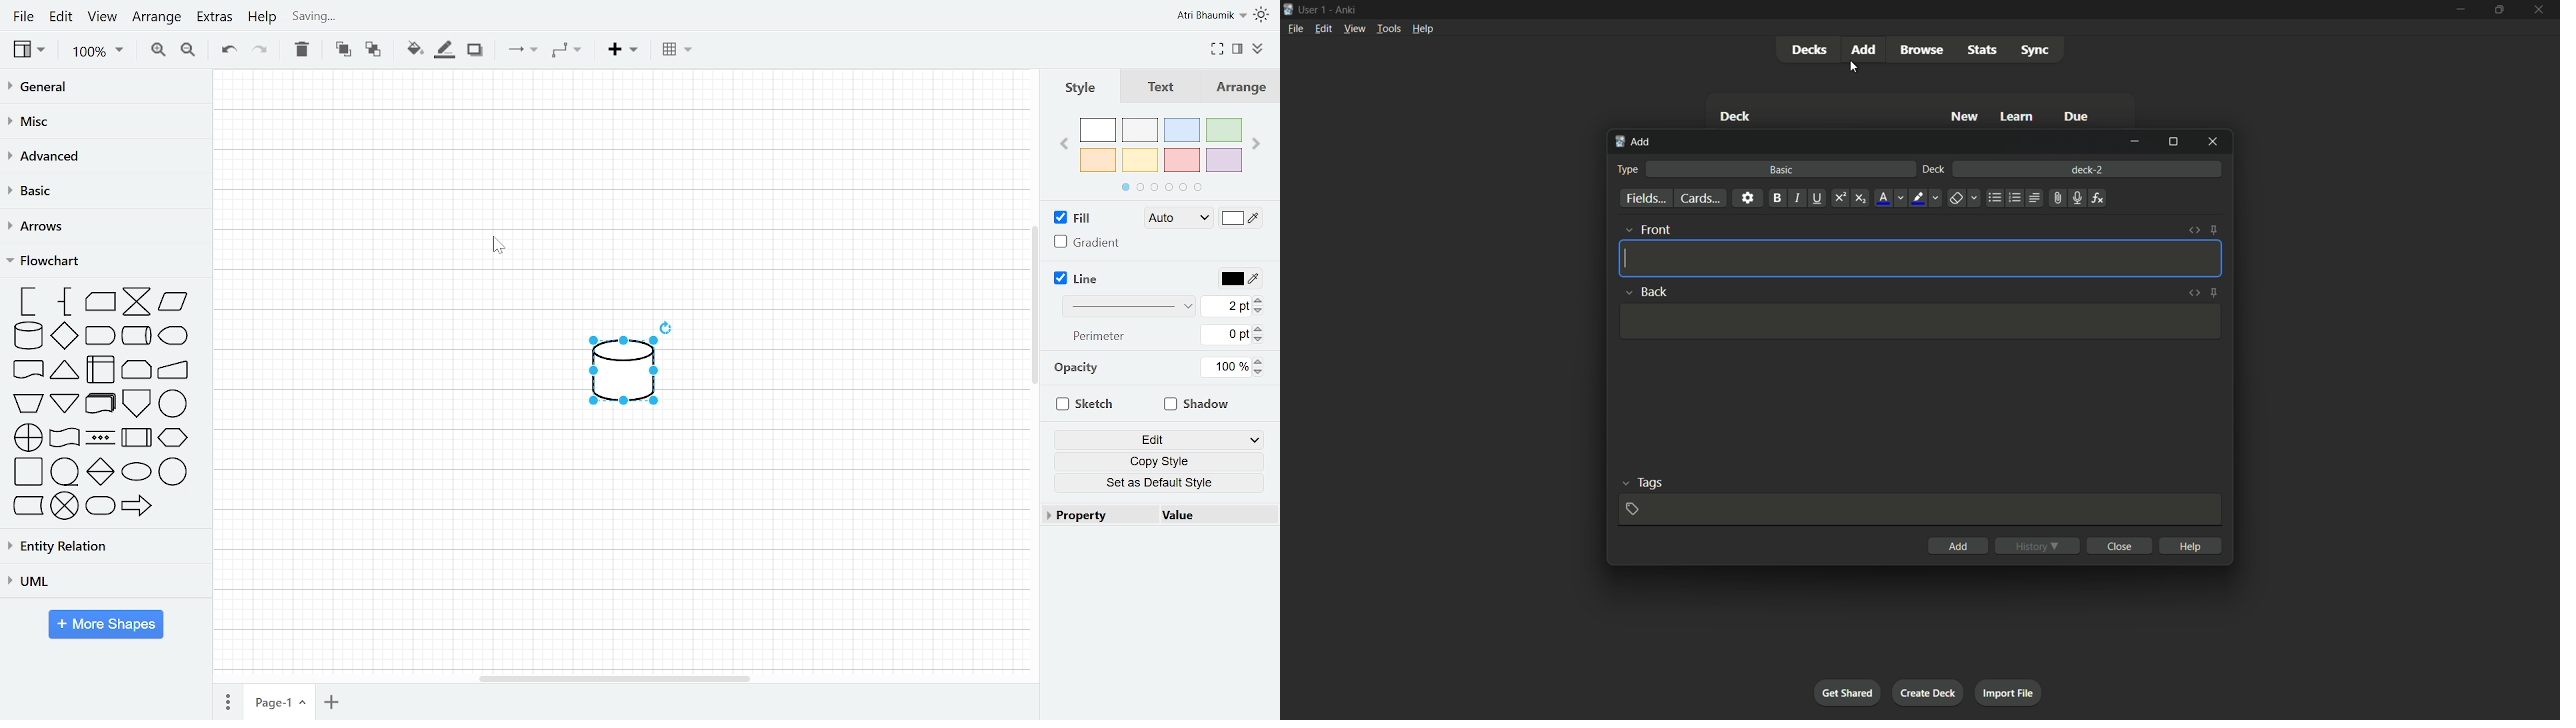 Image resolution: width=2576 pixels, height=728 pixels. I want to click on multi document, so click(99, 405).